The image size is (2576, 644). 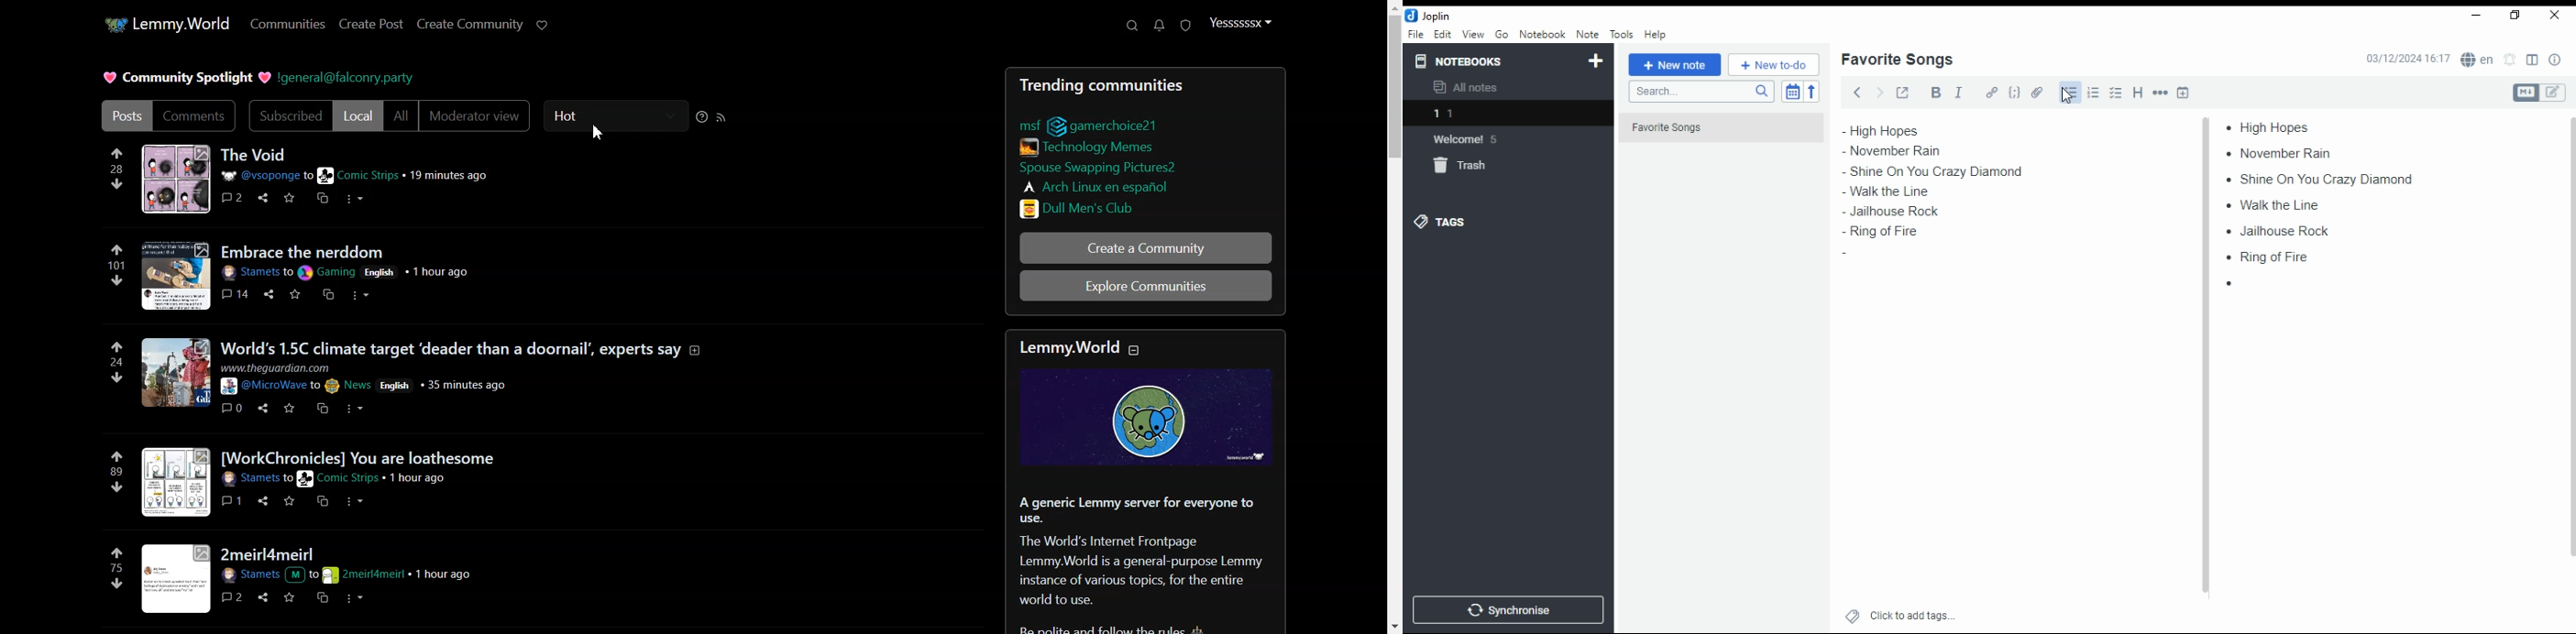 What do you see at coordinates (1905, 151) in the screenshot?
I see `november rain` at bounding box center [1905, 151].